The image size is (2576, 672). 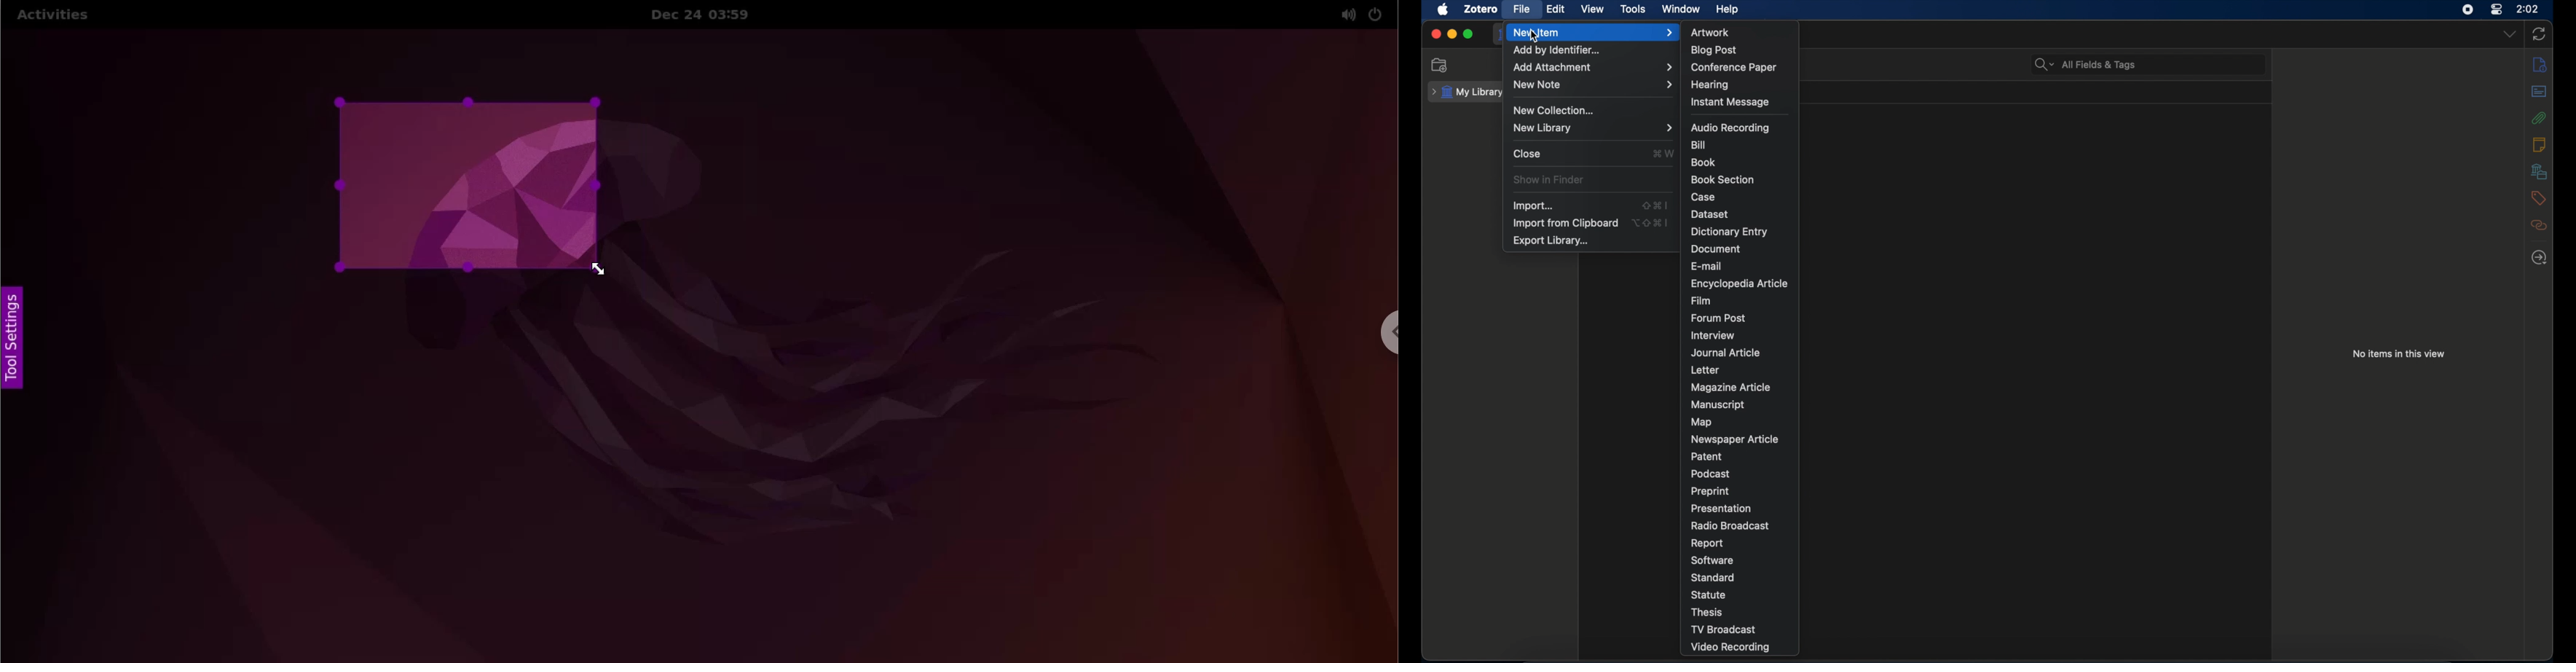 What do you see at coordinates (1727, 353) in the screenshot?
I see `journal article` at bounding box center [1727, 353].